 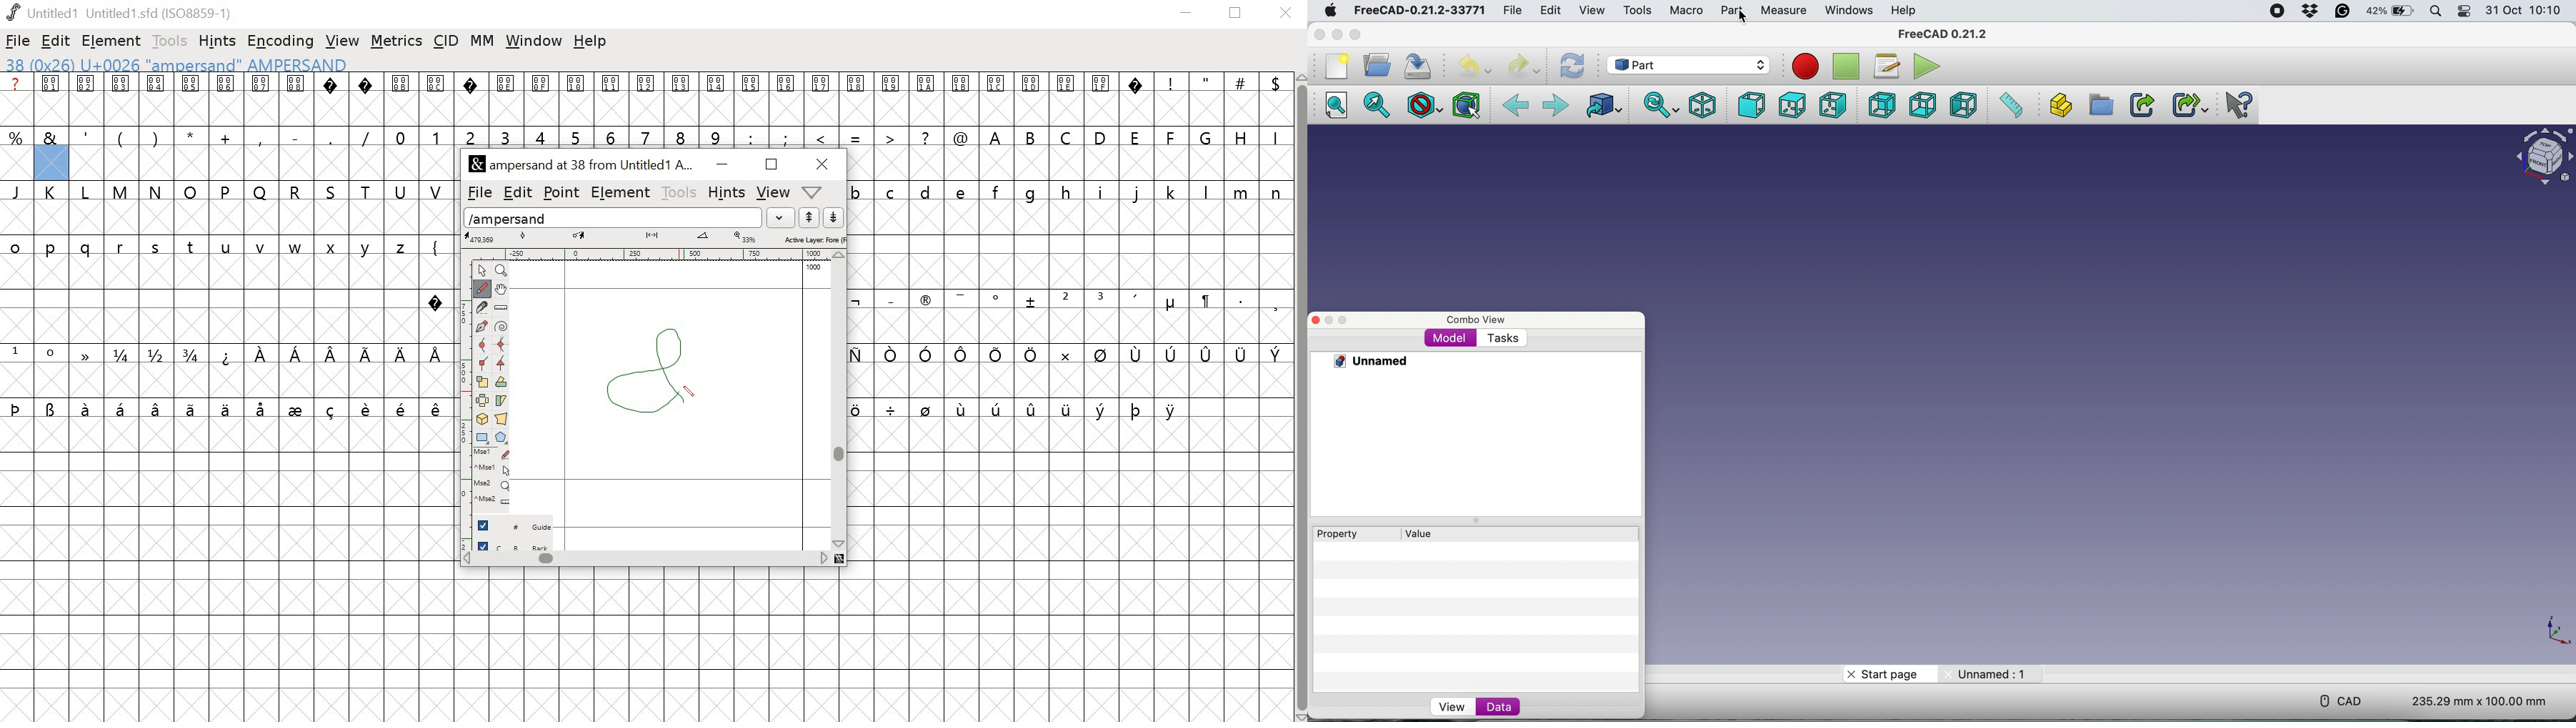 I want to click on Record macros, so click(x=1807, y=67).